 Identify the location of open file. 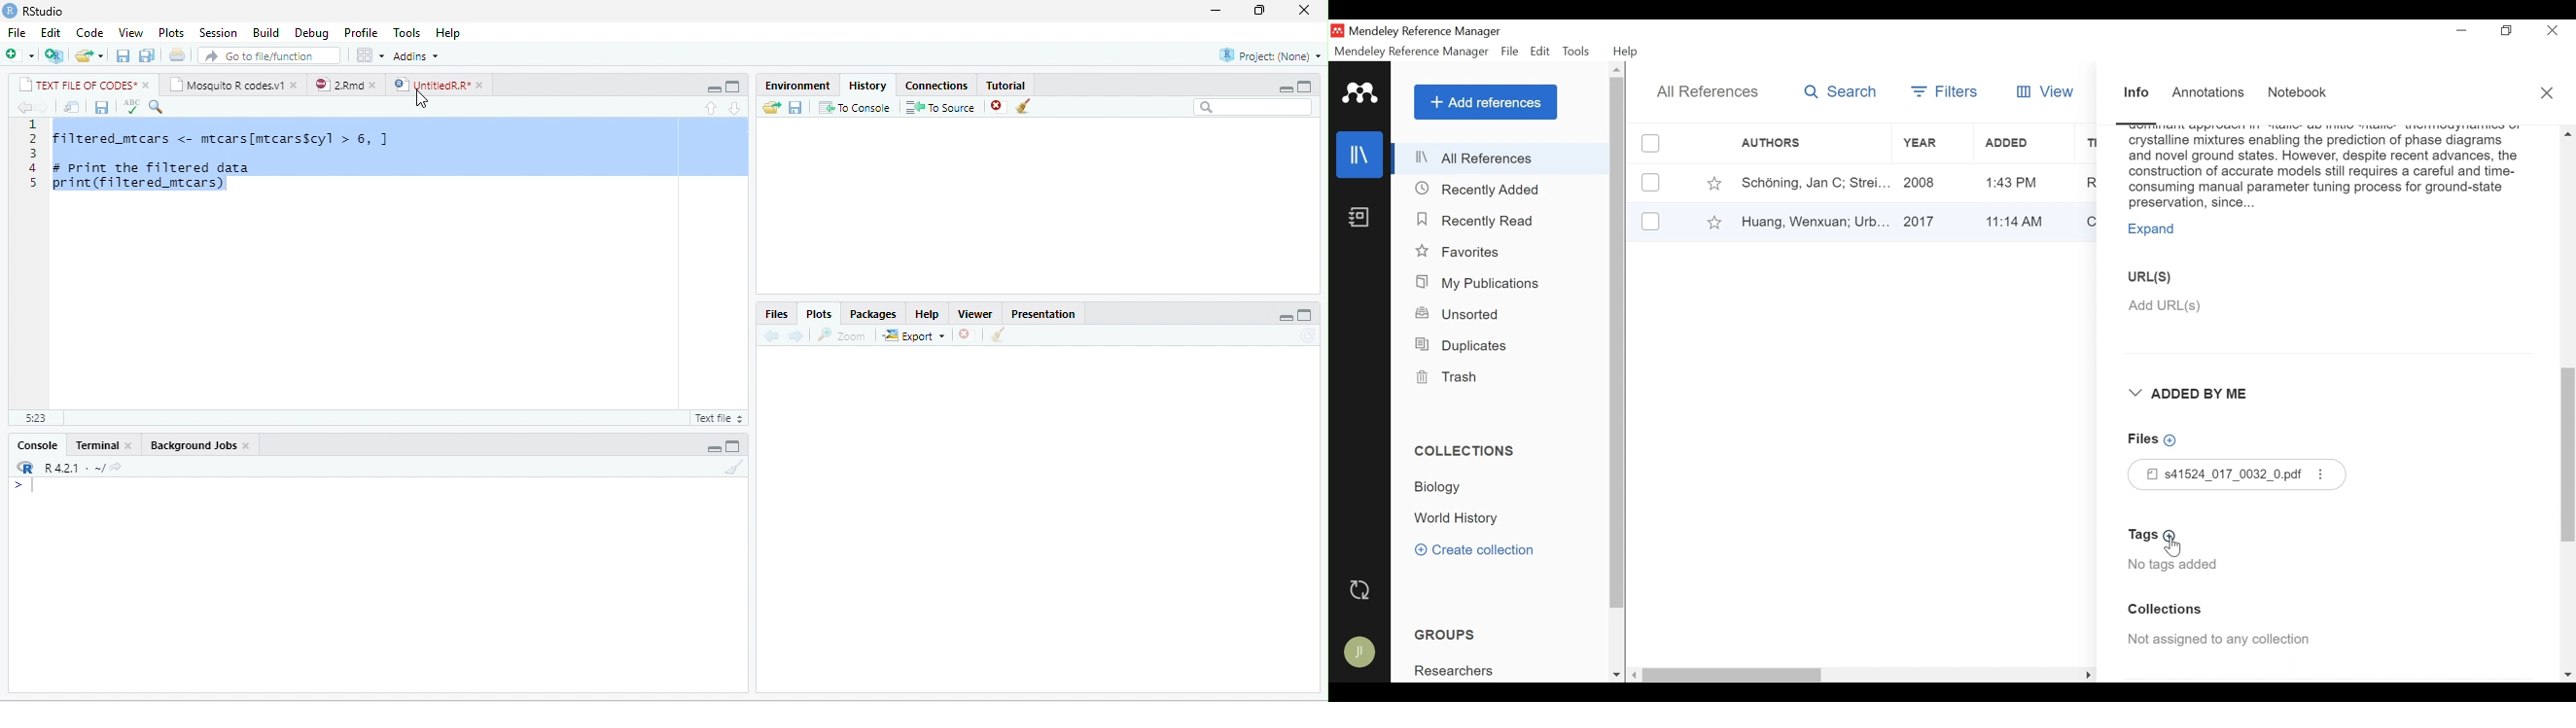
(89, 56).